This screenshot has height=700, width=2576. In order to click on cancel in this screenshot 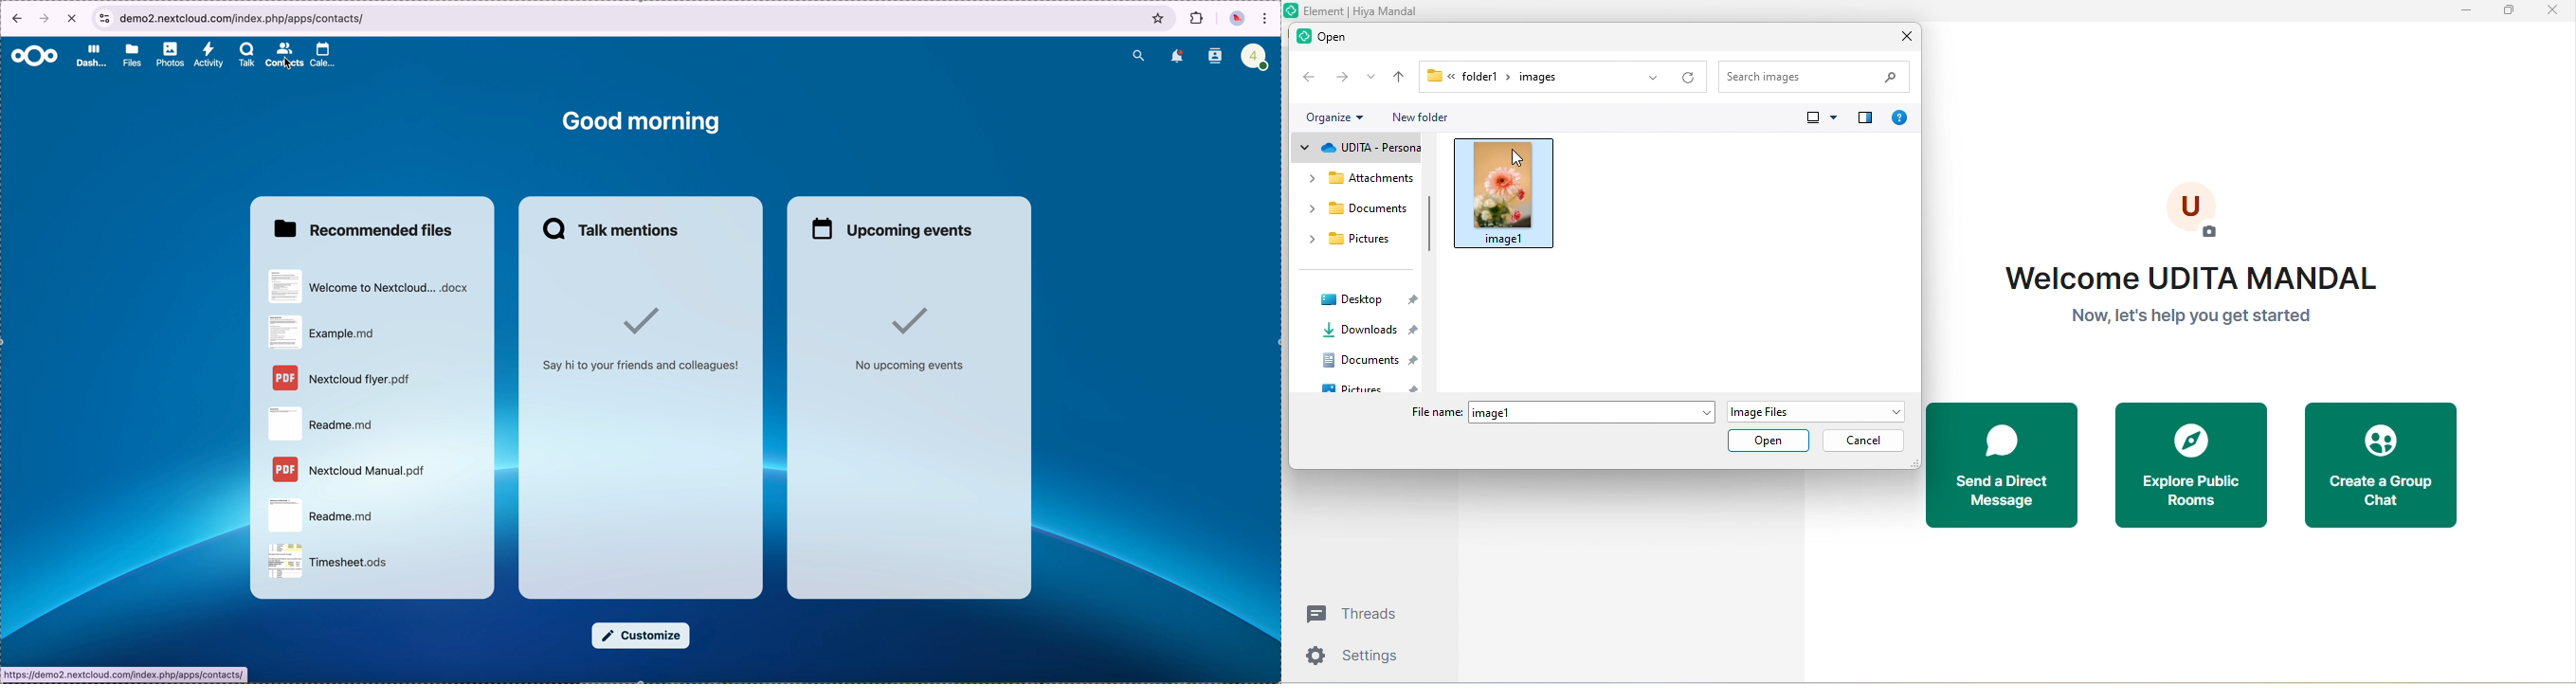, I will do `click(1866, 440)`.